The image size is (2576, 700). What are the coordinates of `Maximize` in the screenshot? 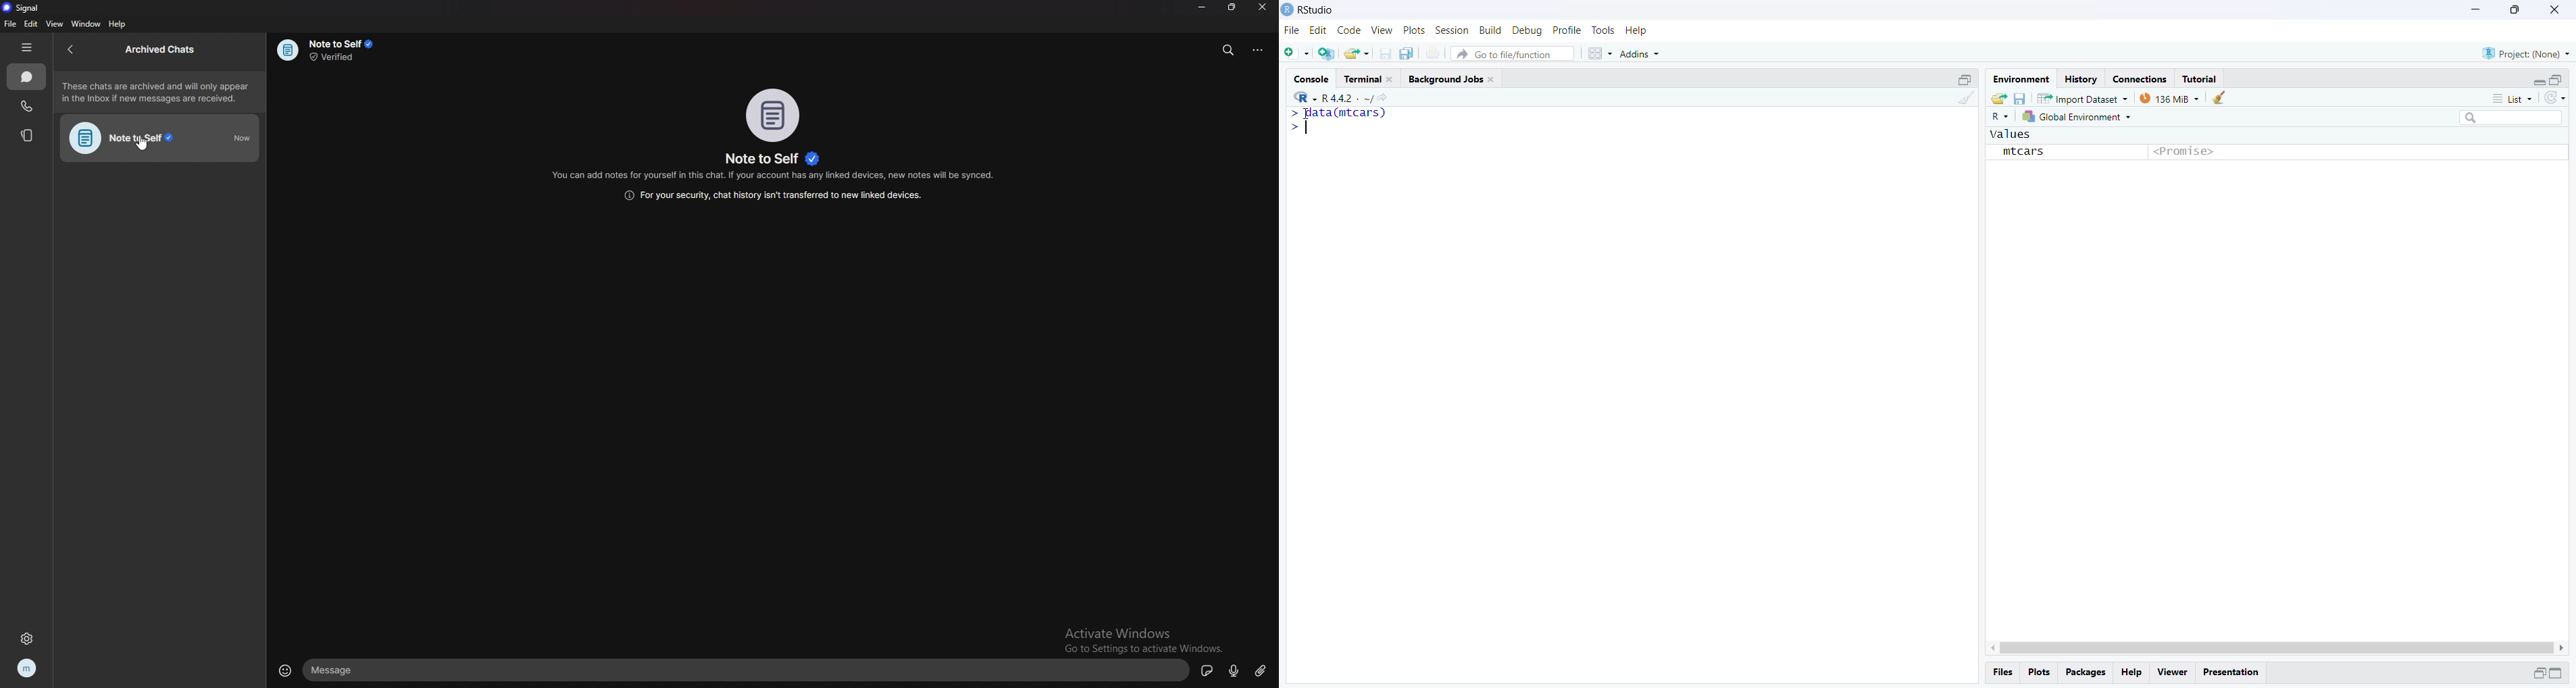 It's located at (1966, 78).